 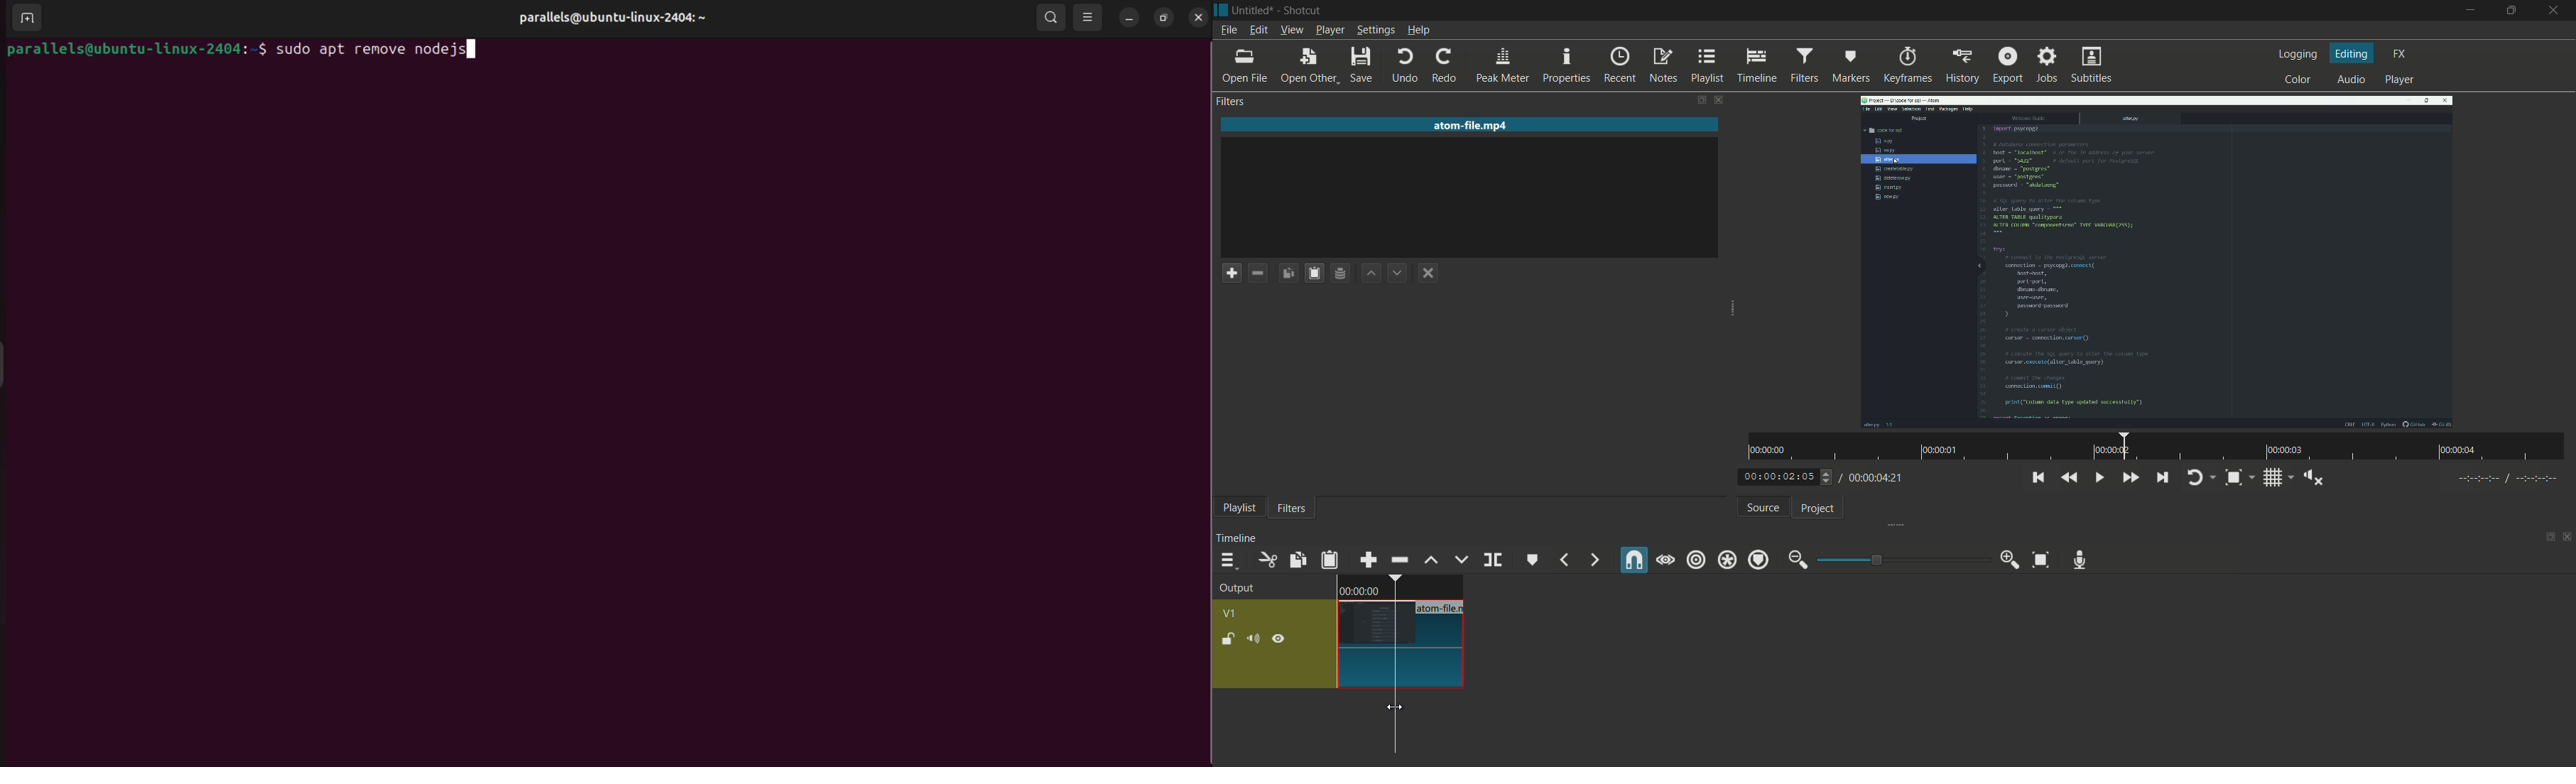 I want to click on source, so click(x=1765, y=508).